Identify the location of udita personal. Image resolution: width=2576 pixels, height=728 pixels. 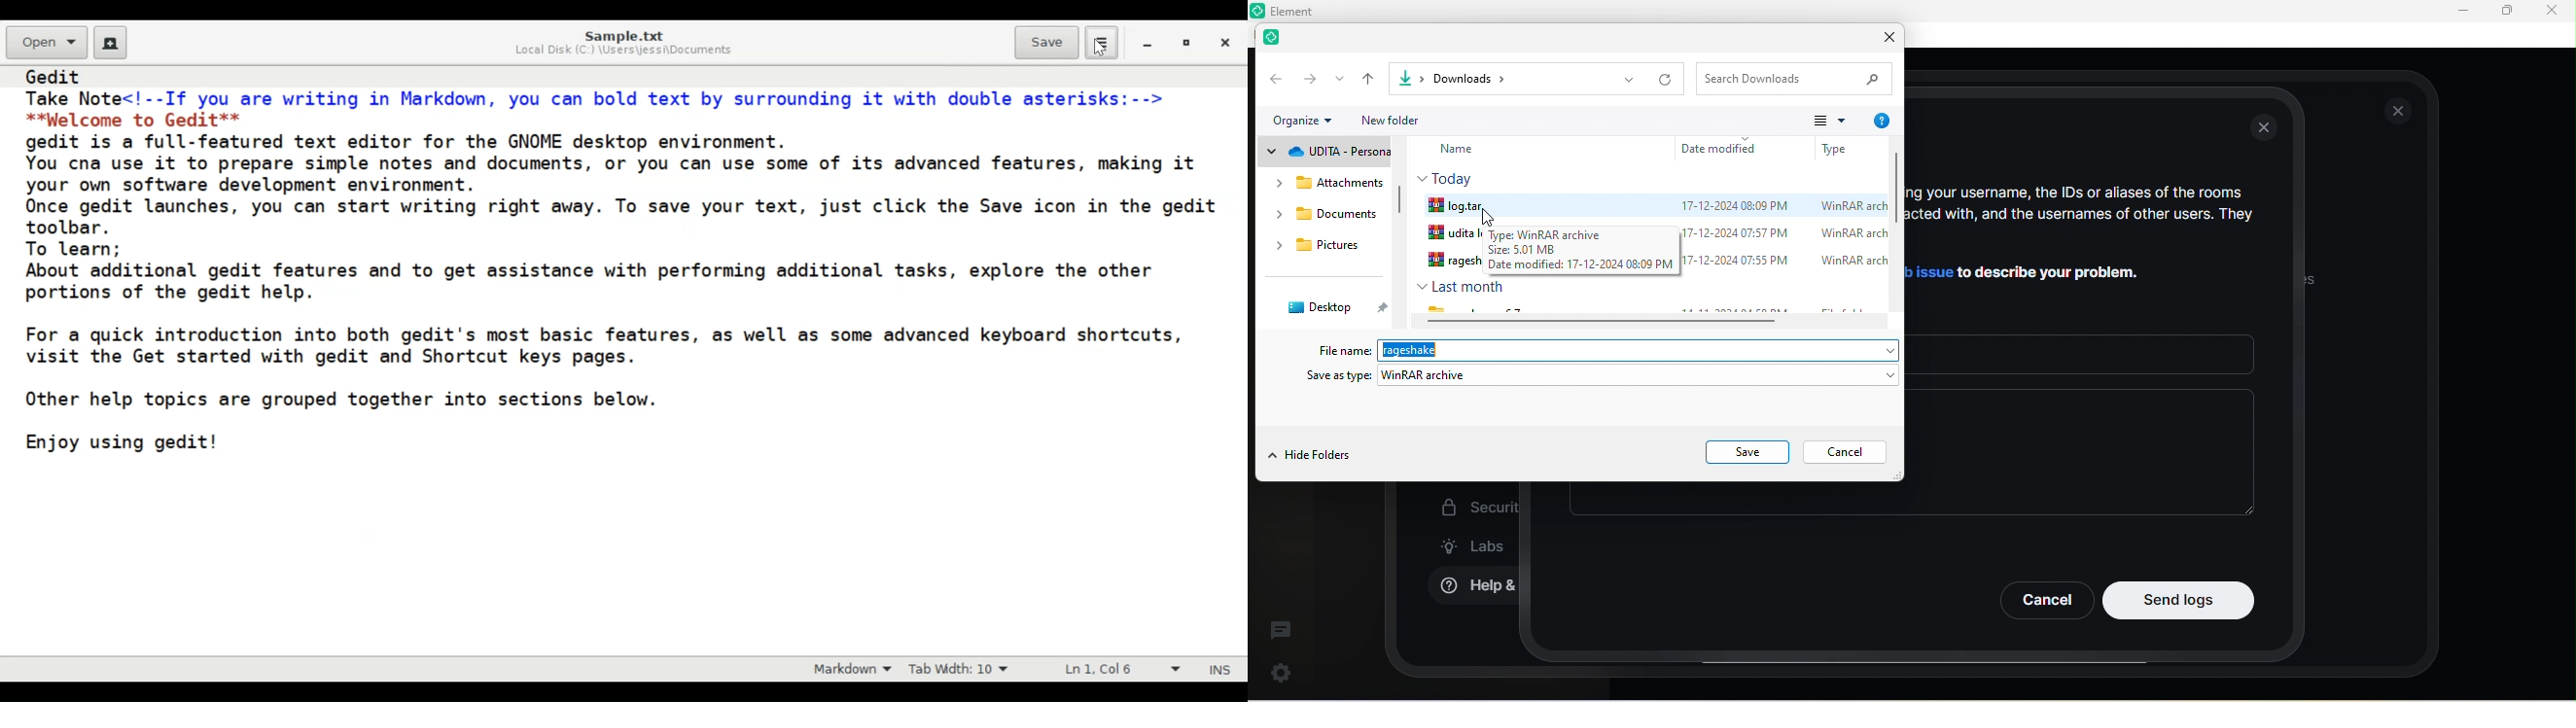
(1325, 152).